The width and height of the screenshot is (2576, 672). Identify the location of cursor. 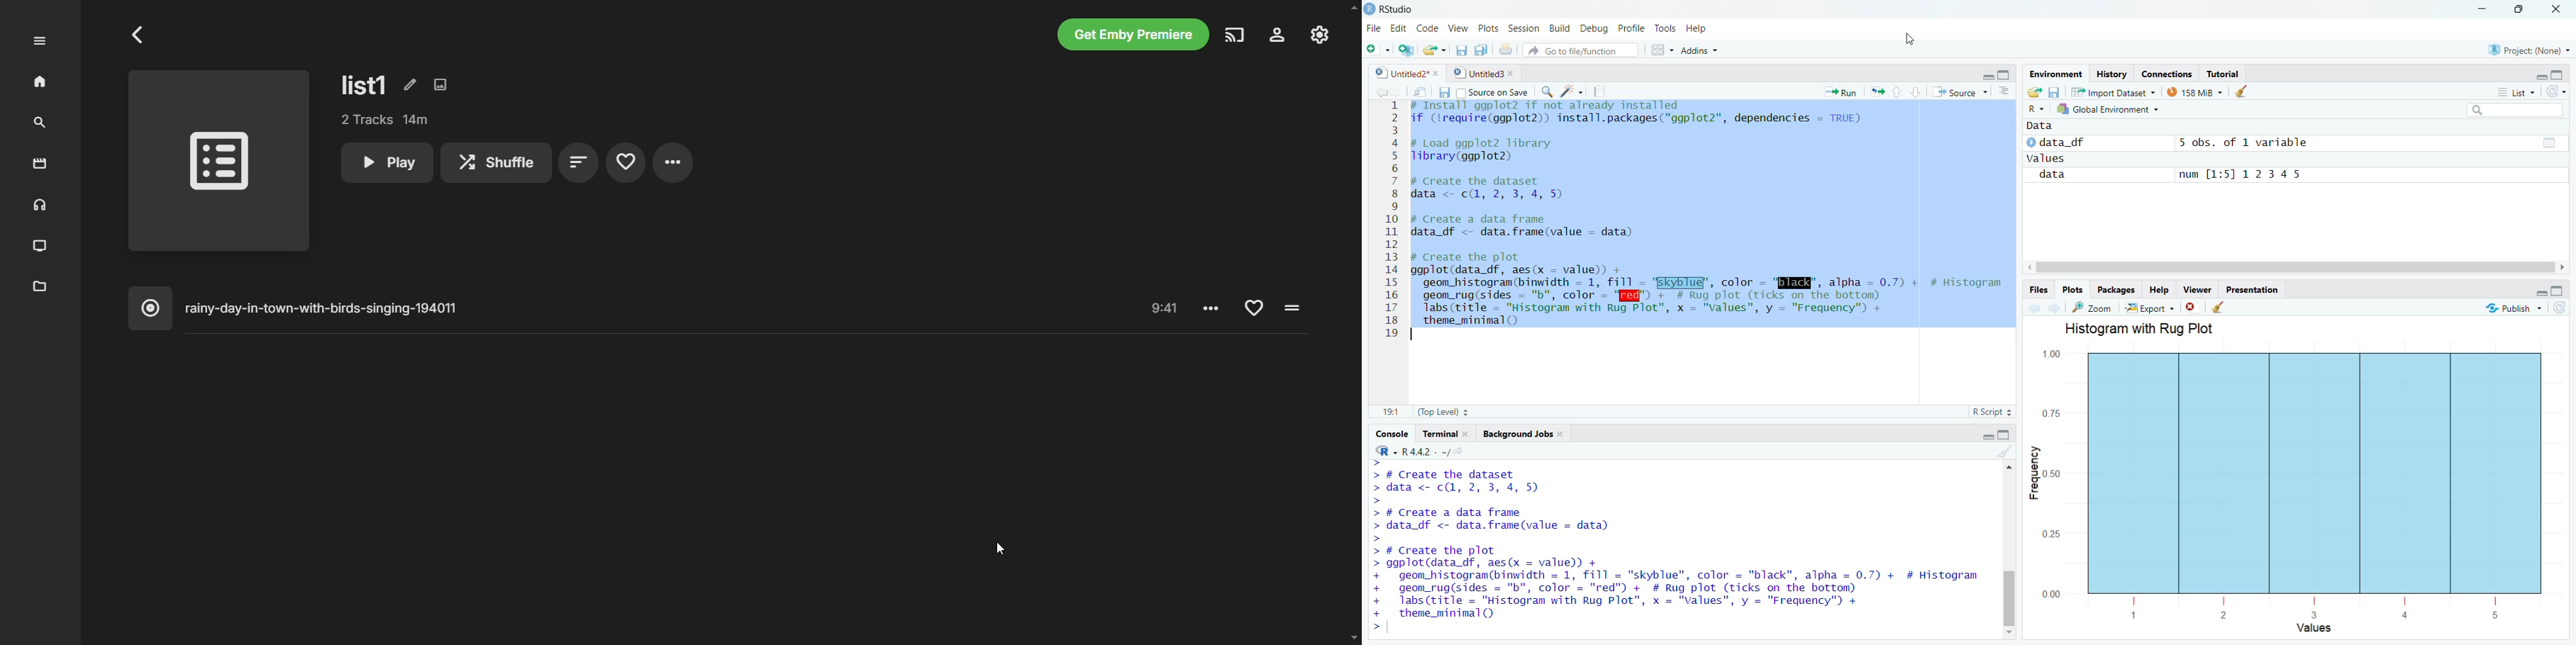
(1918, 43).